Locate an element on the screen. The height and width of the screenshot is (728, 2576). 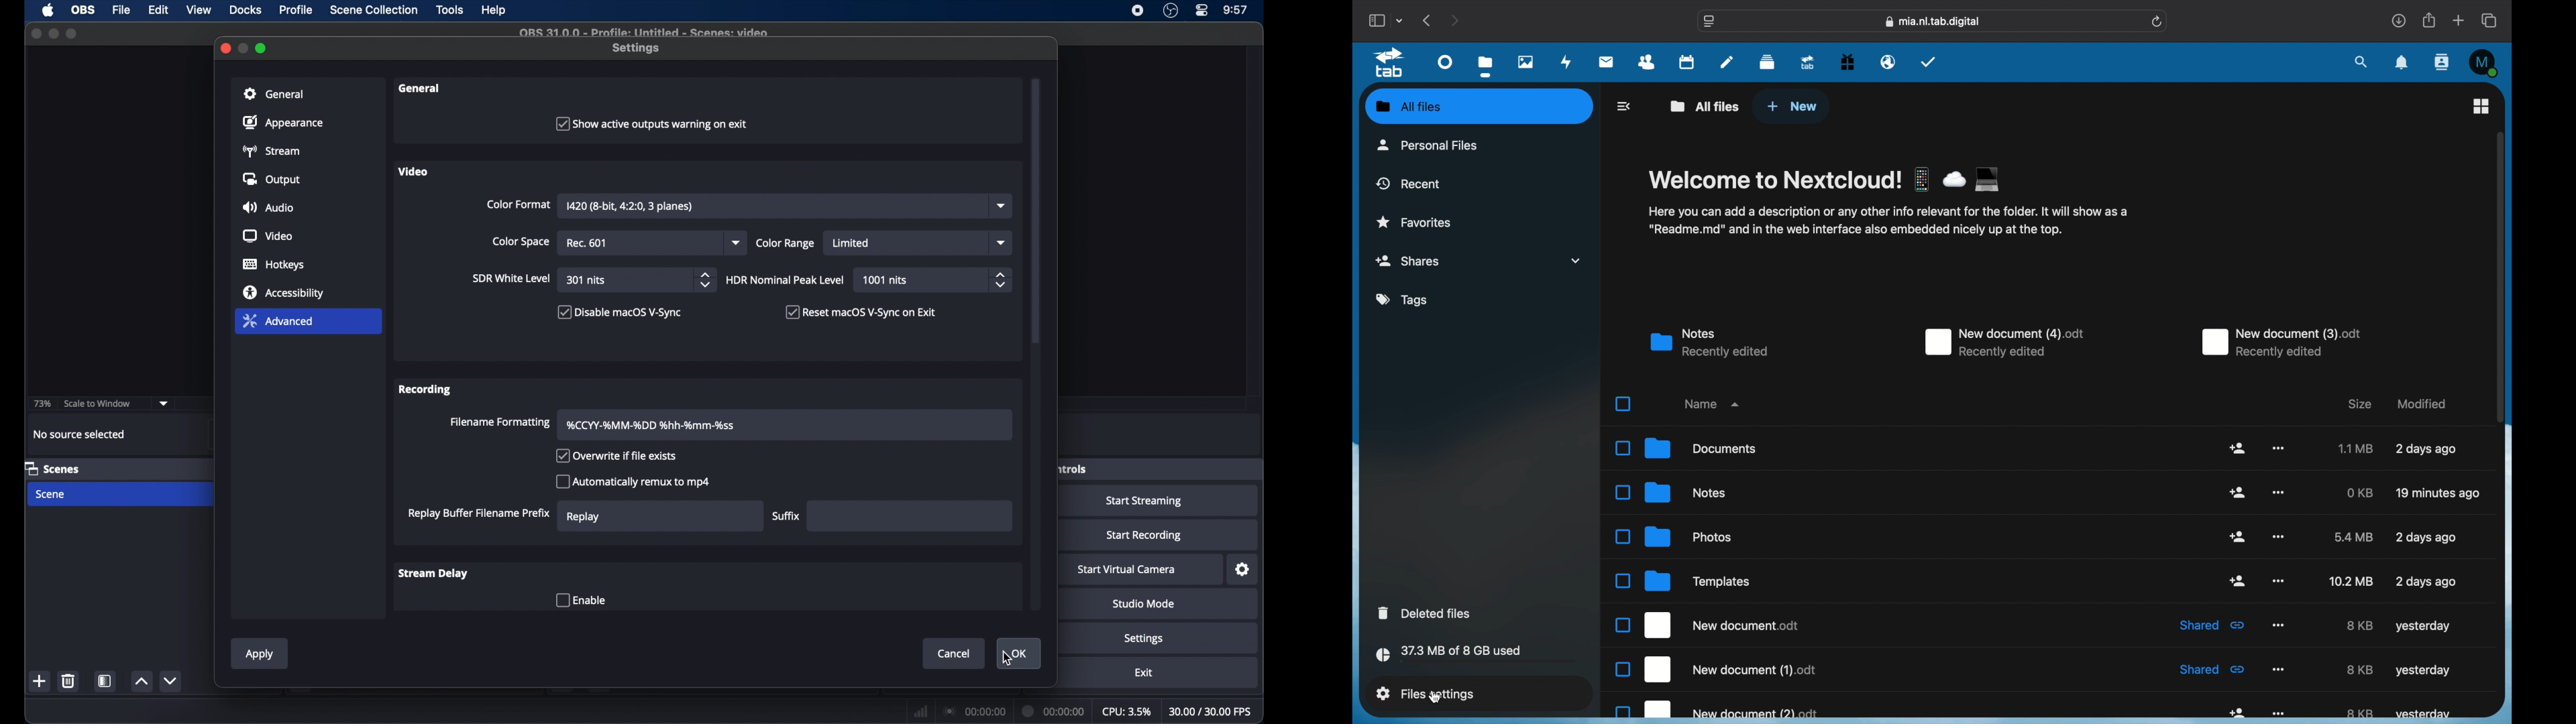
shared is located at coordinates (2238, 581).